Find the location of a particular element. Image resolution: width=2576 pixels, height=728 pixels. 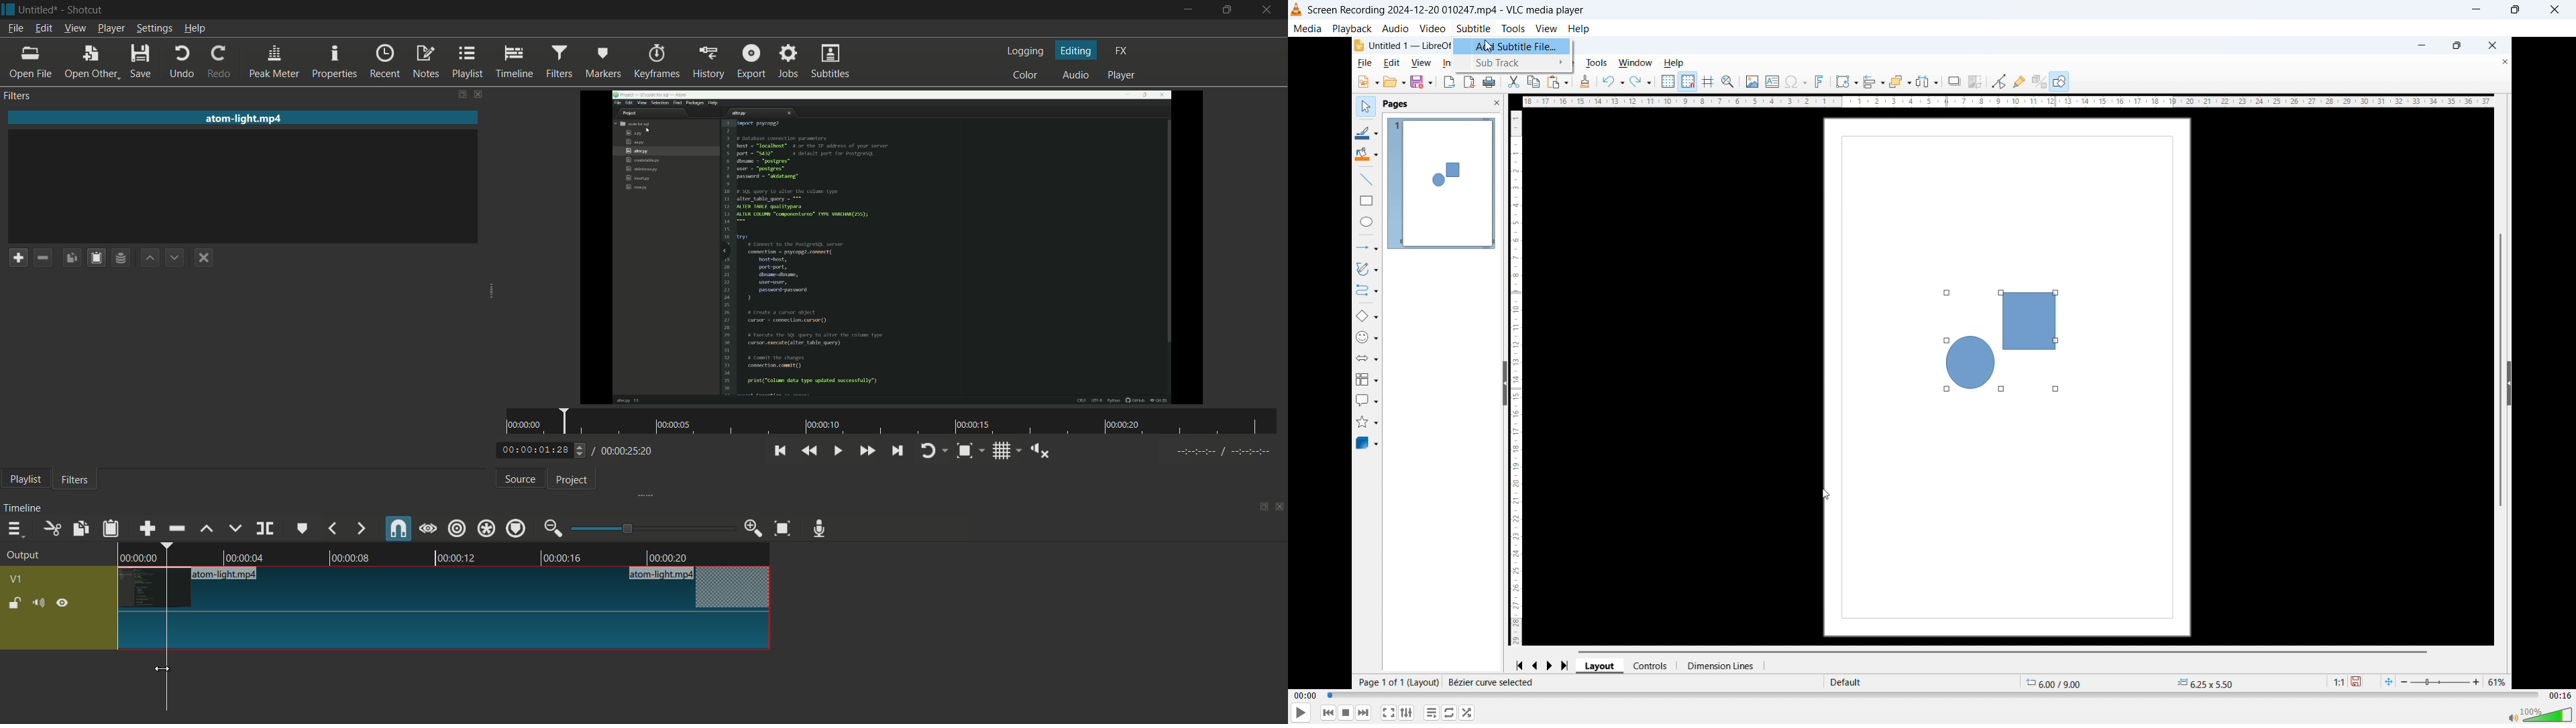

 Page 1 of 1 (Layout) is located at coordinates (1397, 682).